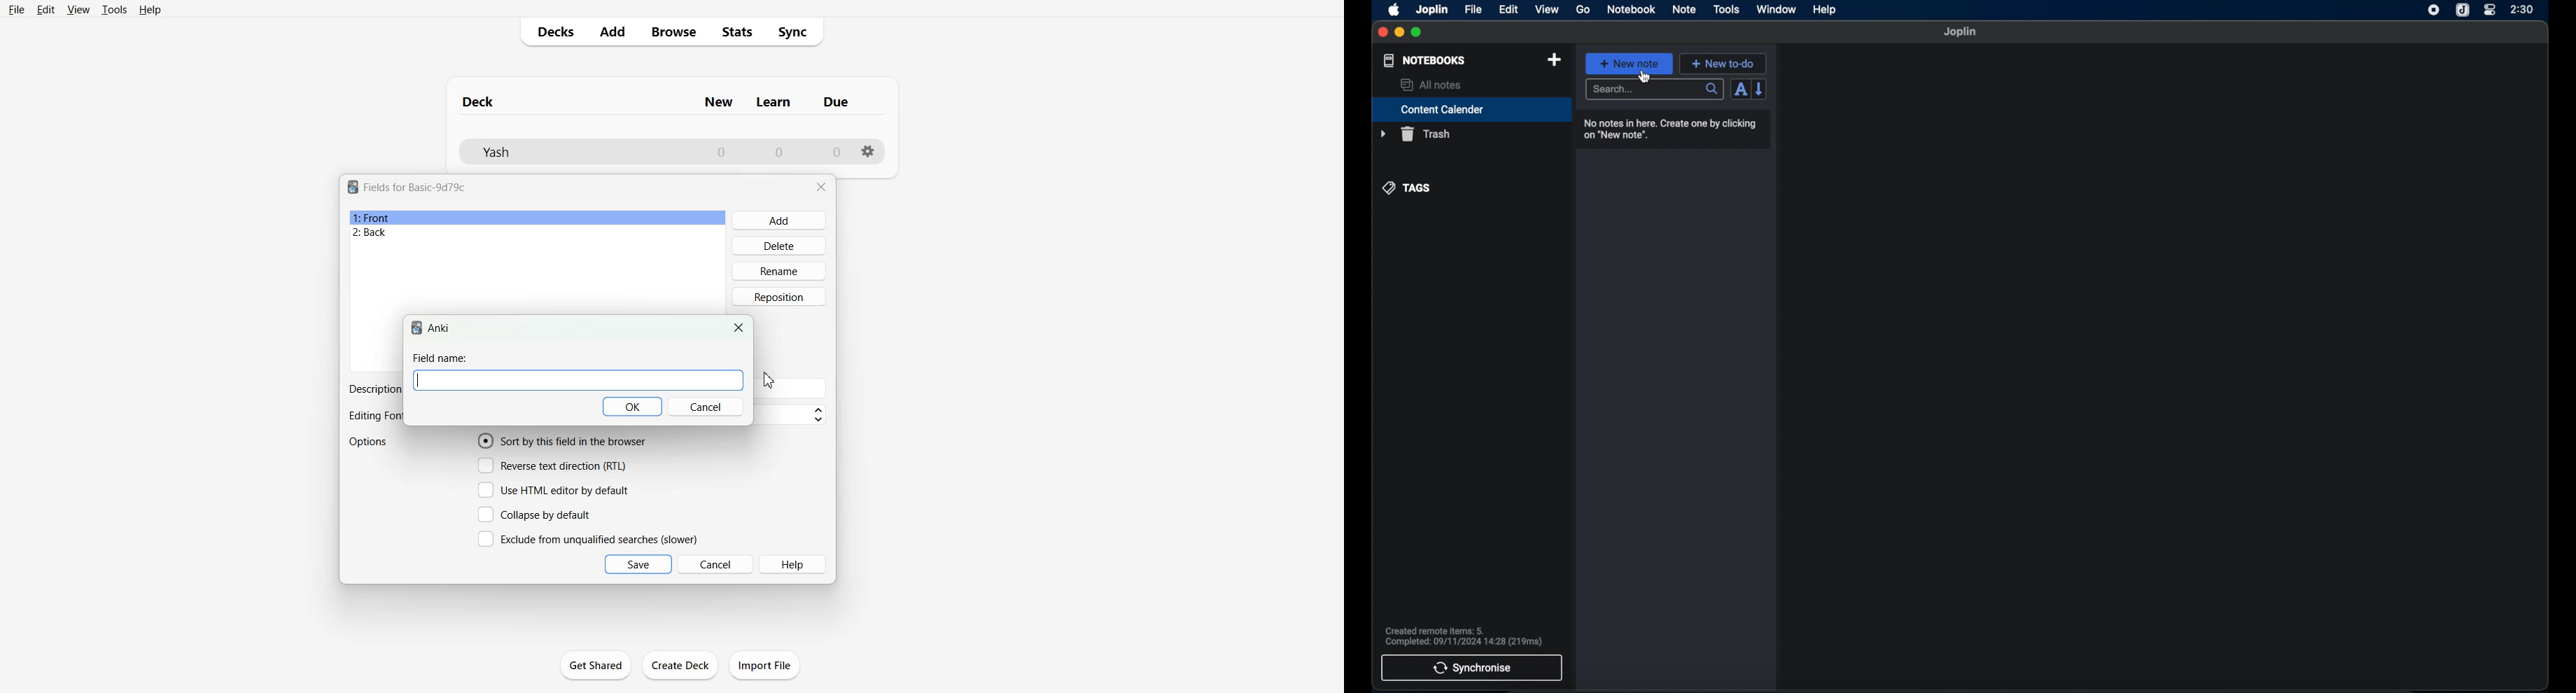  I want to click on Delete, so click(780, 245).